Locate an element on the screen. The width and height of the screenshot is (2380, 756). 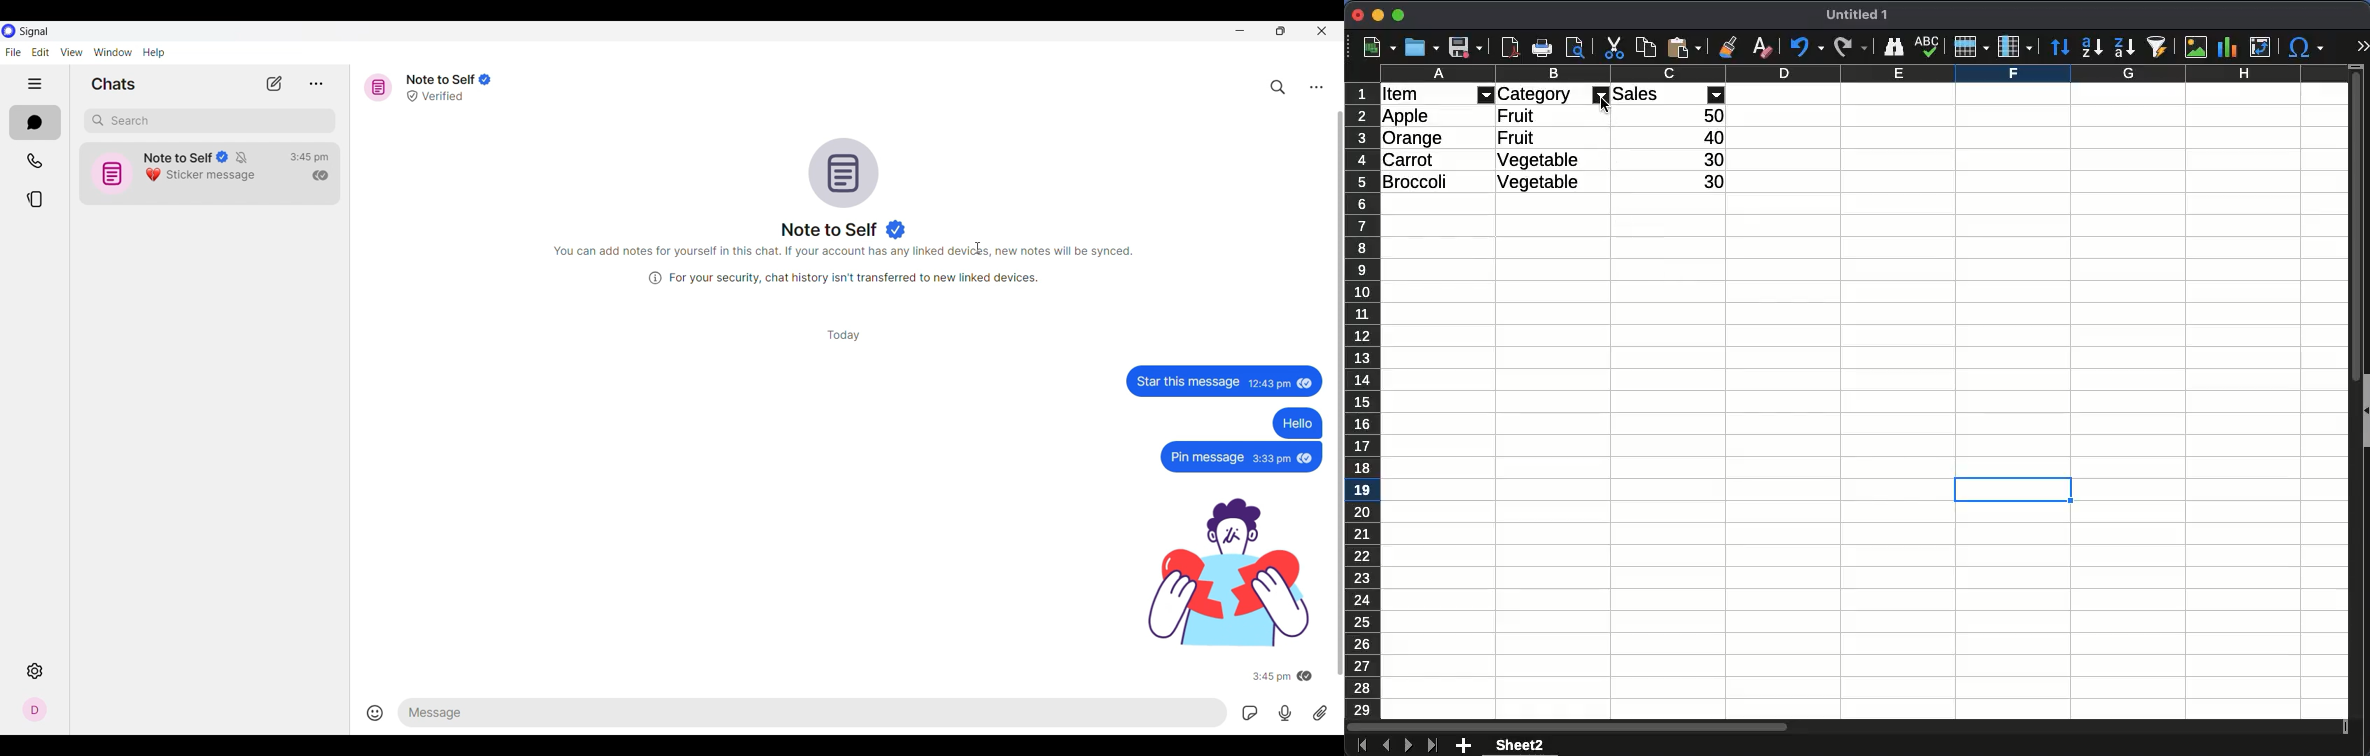
File menu is located at coordinates (13, 52).